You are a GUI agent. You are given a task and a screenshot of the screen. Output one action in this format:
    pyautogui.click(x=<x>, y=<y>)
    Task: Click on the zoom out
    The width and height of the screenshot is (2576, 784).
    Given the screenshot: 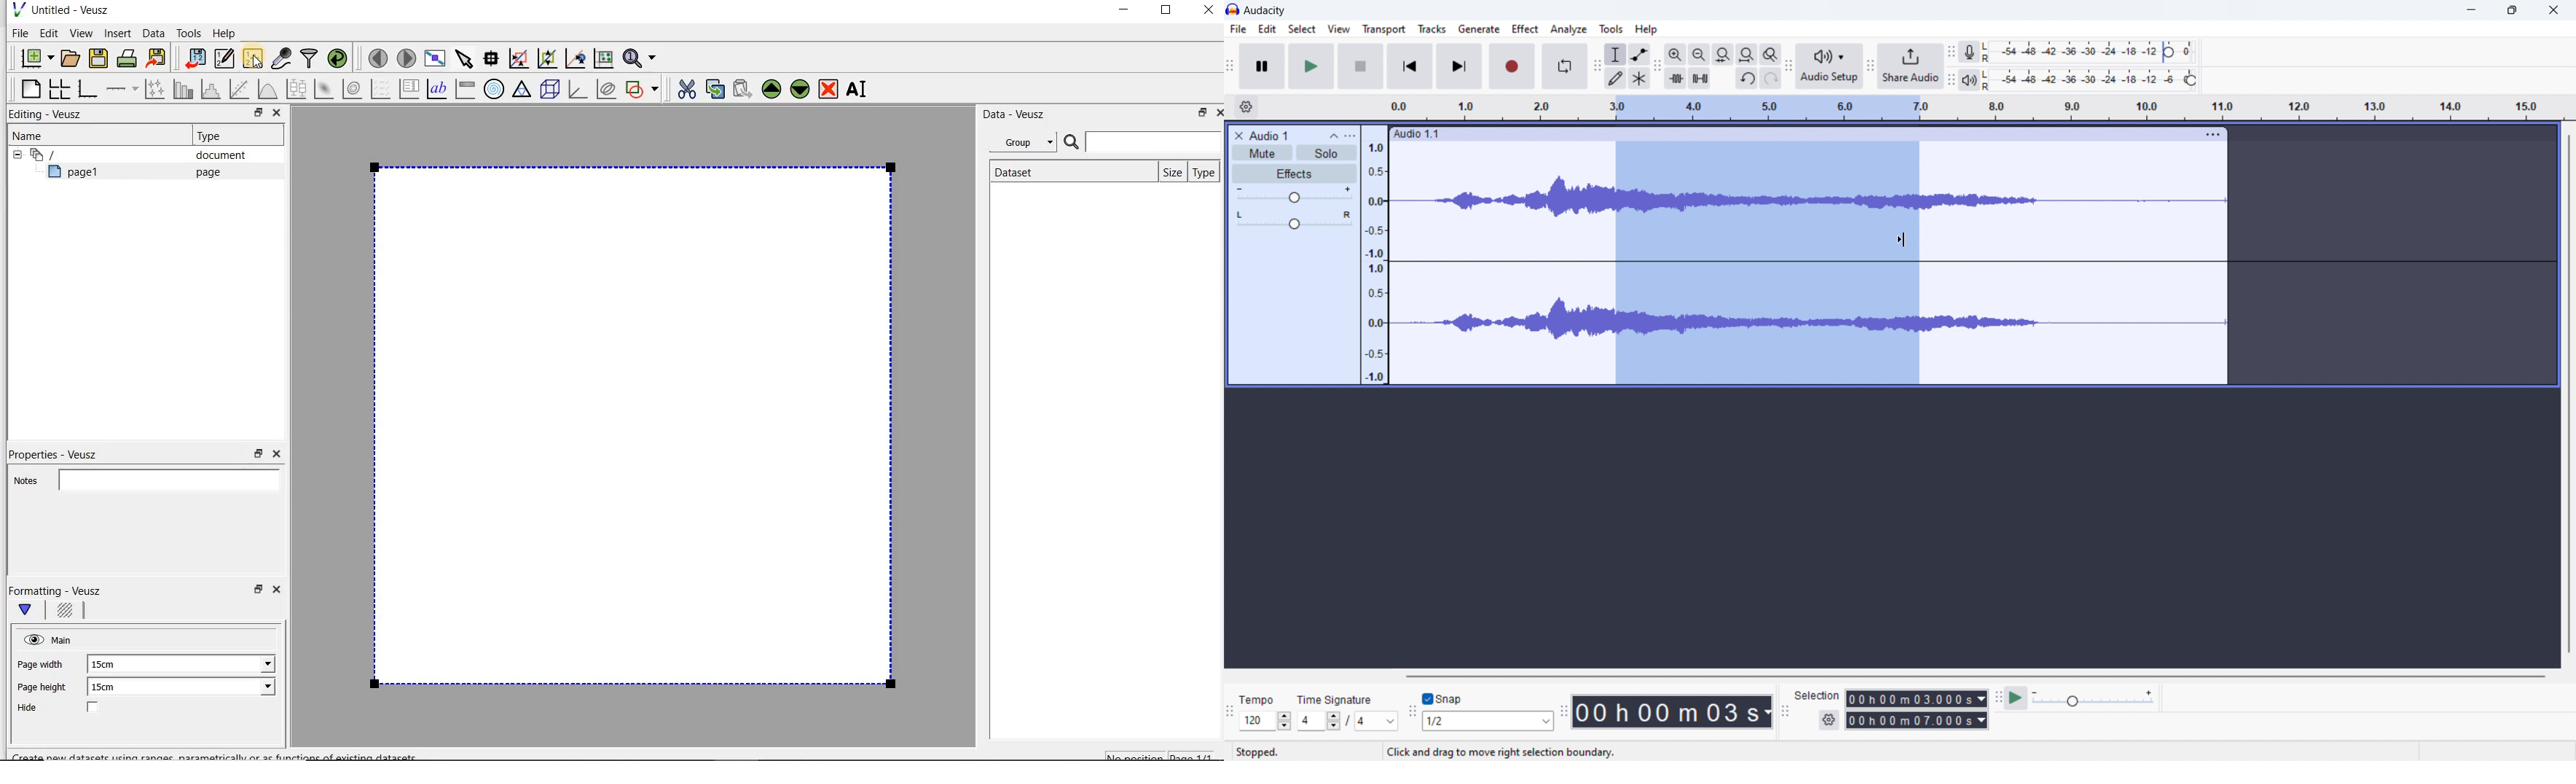 What is the action you would take?
    pyautogui.click(x=1698, y=54)
    